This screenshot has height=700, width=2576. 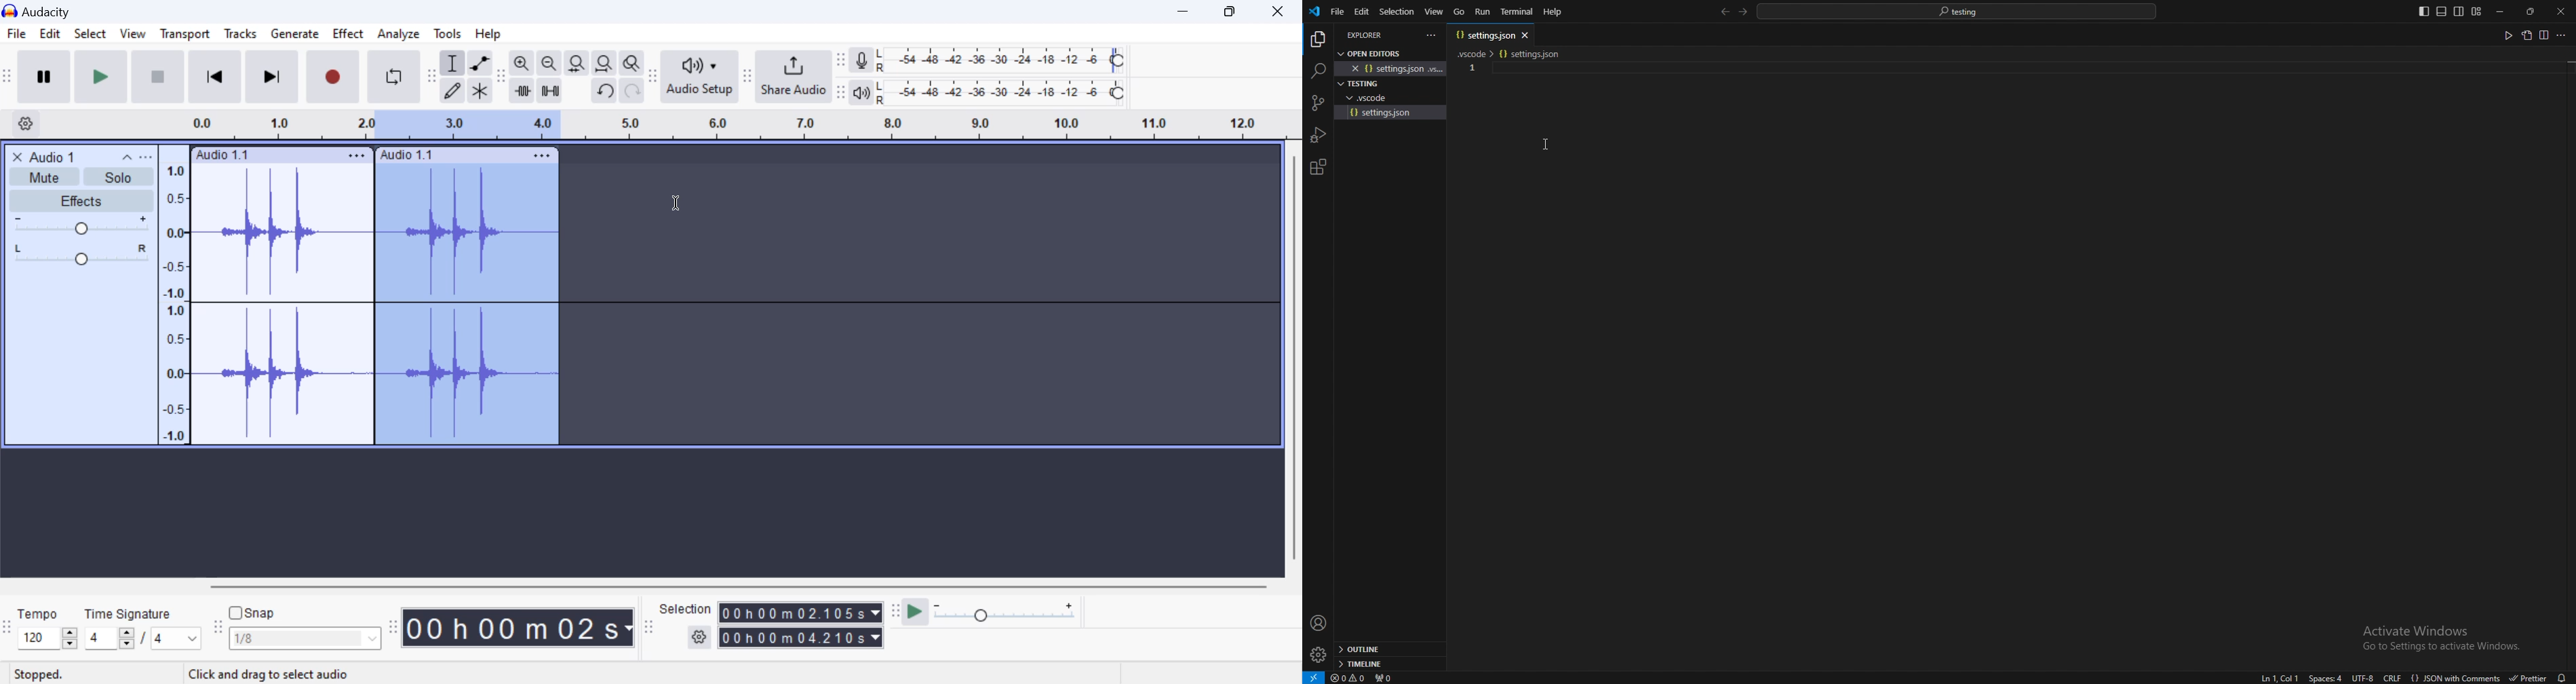 I want to click on Effects, so click(x=80, y=201).